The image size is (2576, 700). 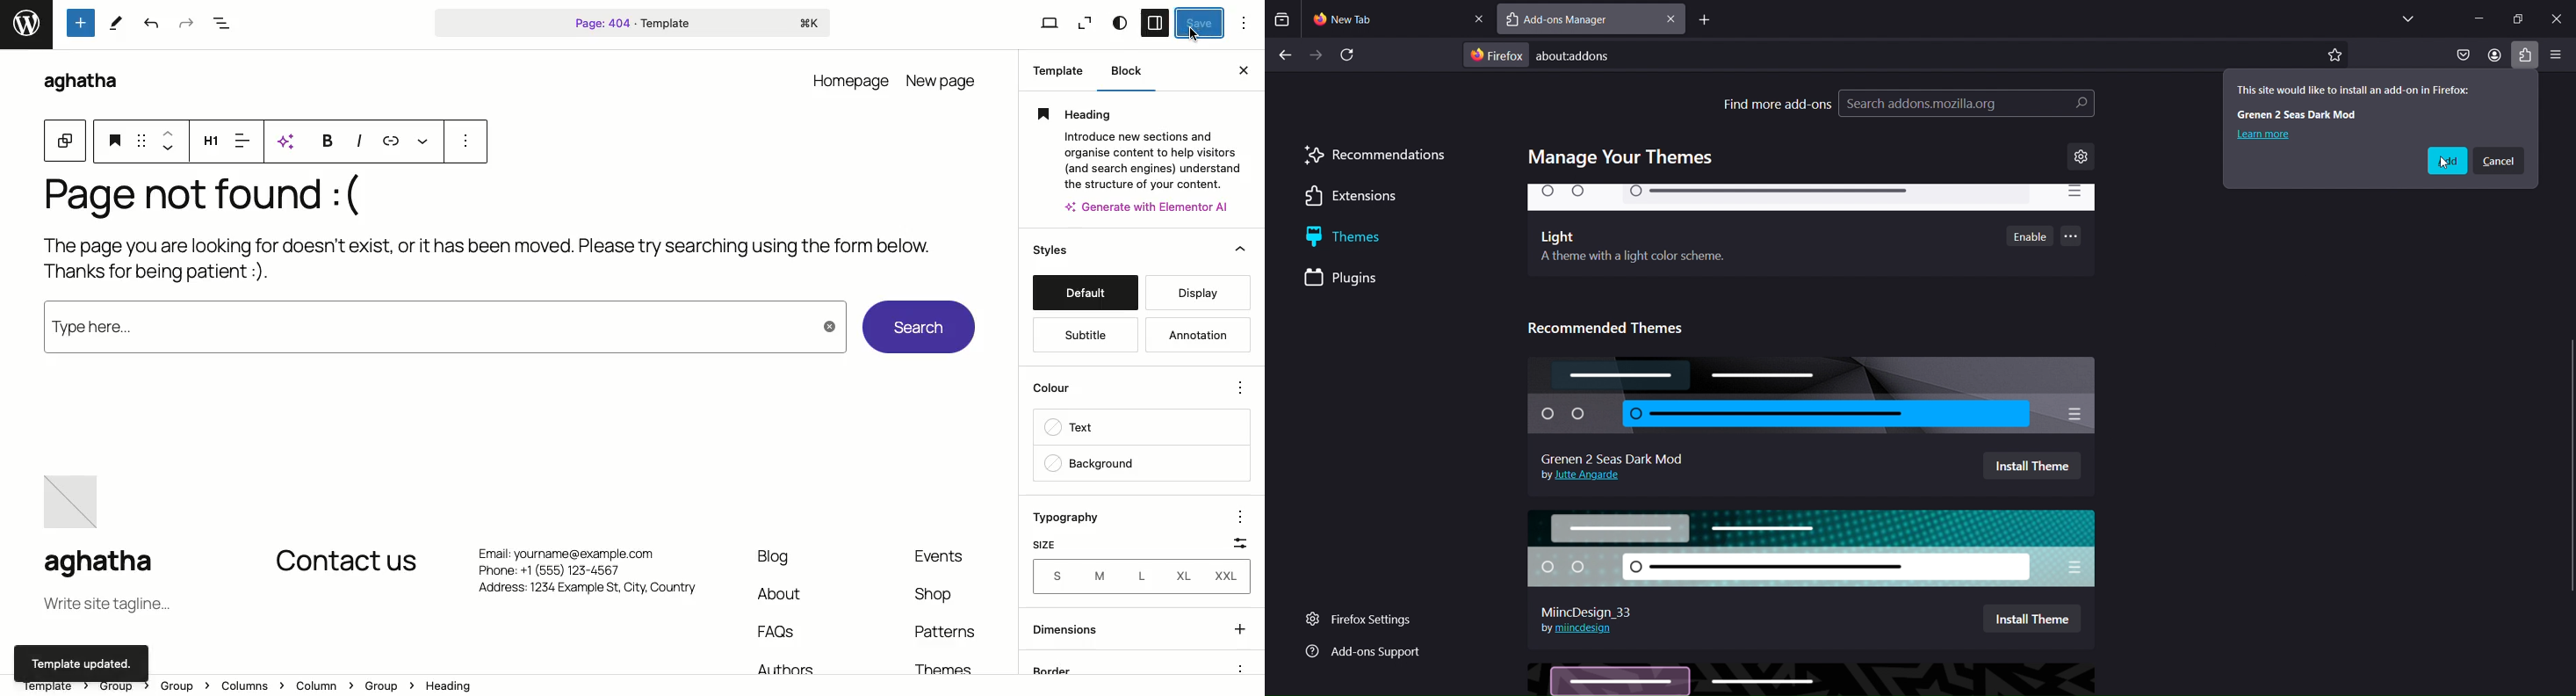 I want to click on grenen 2 seas dark mod , so click(x=1614, y=455).